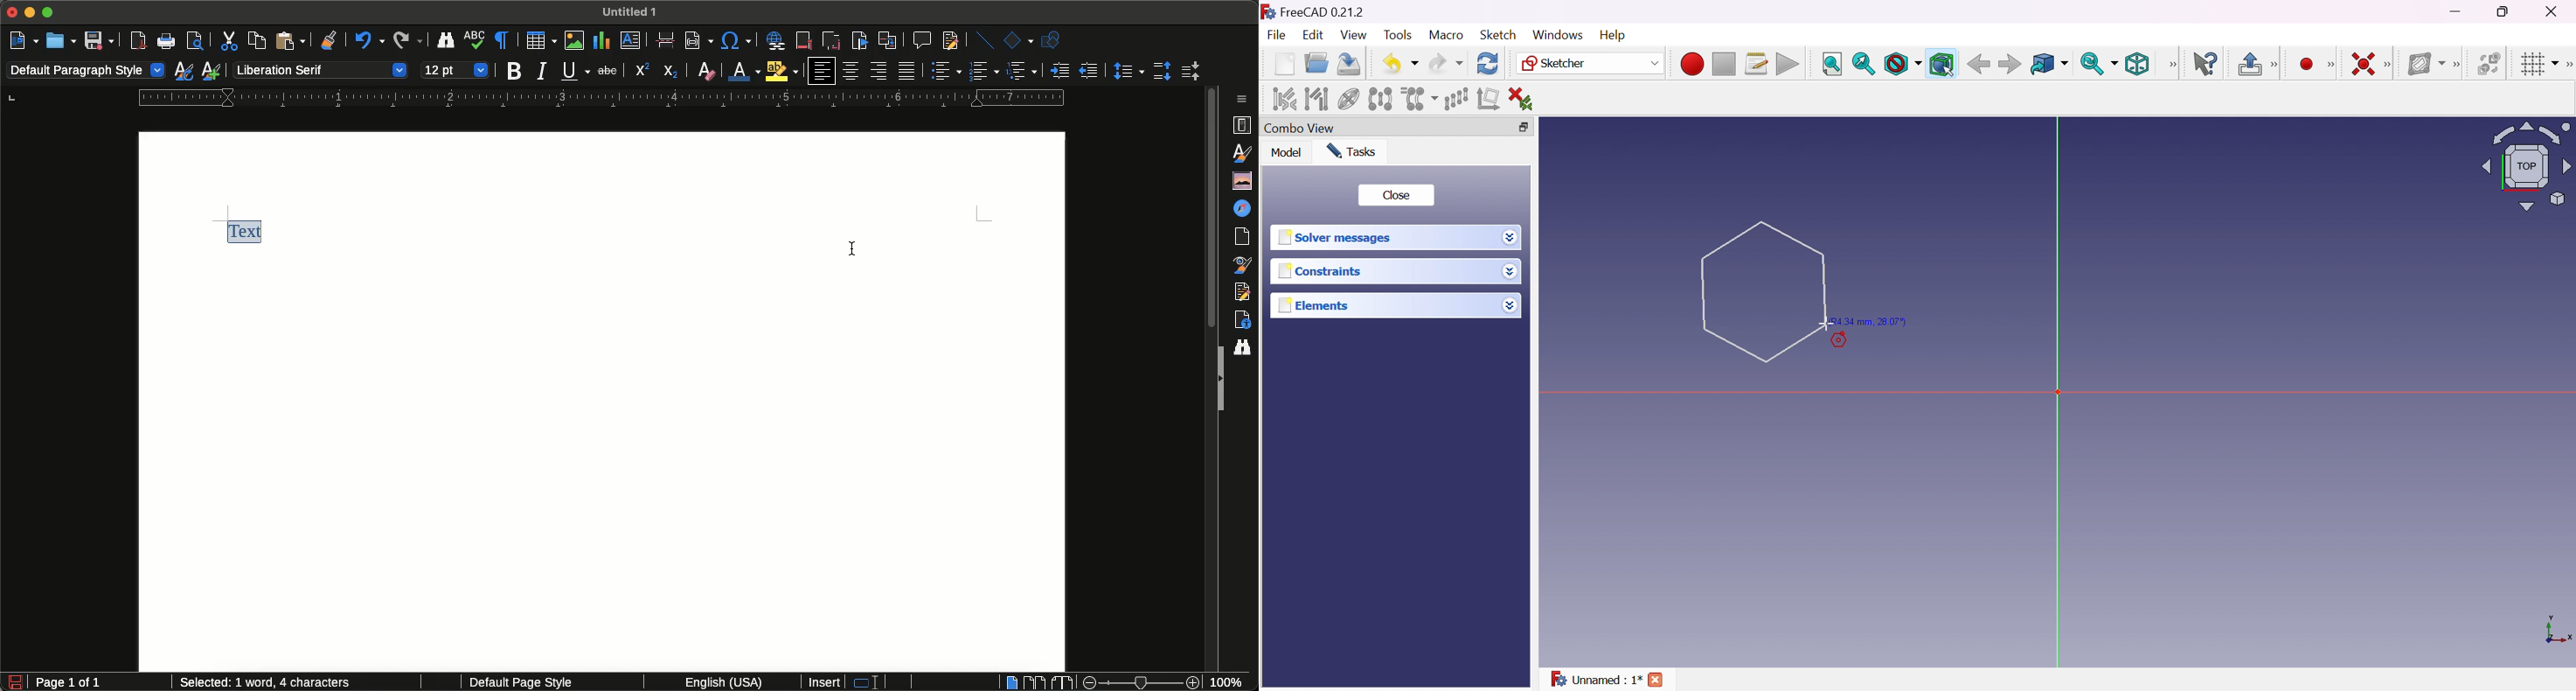 The width and height of the screenshot is (2576, 700). Describe the element at coordinates (1324, 271) in the screenshot. I see `Constraints` at that location.